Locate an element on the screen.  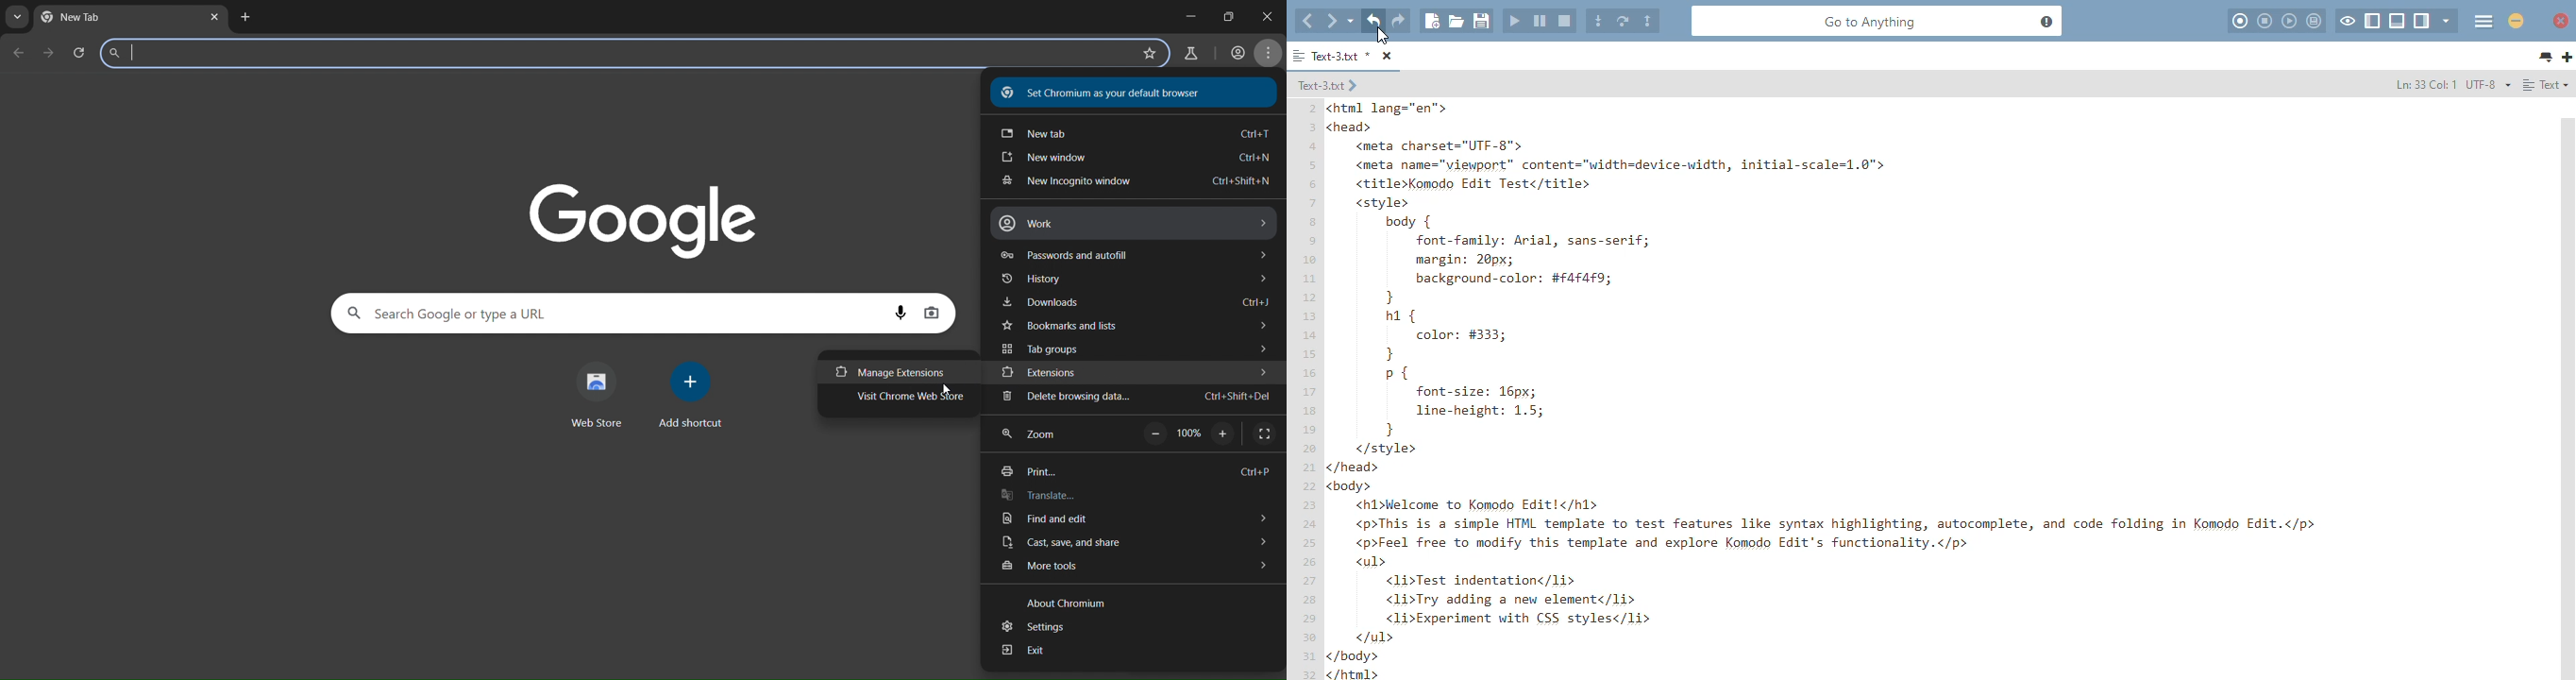
exit is located at coordinates (1032, 651).